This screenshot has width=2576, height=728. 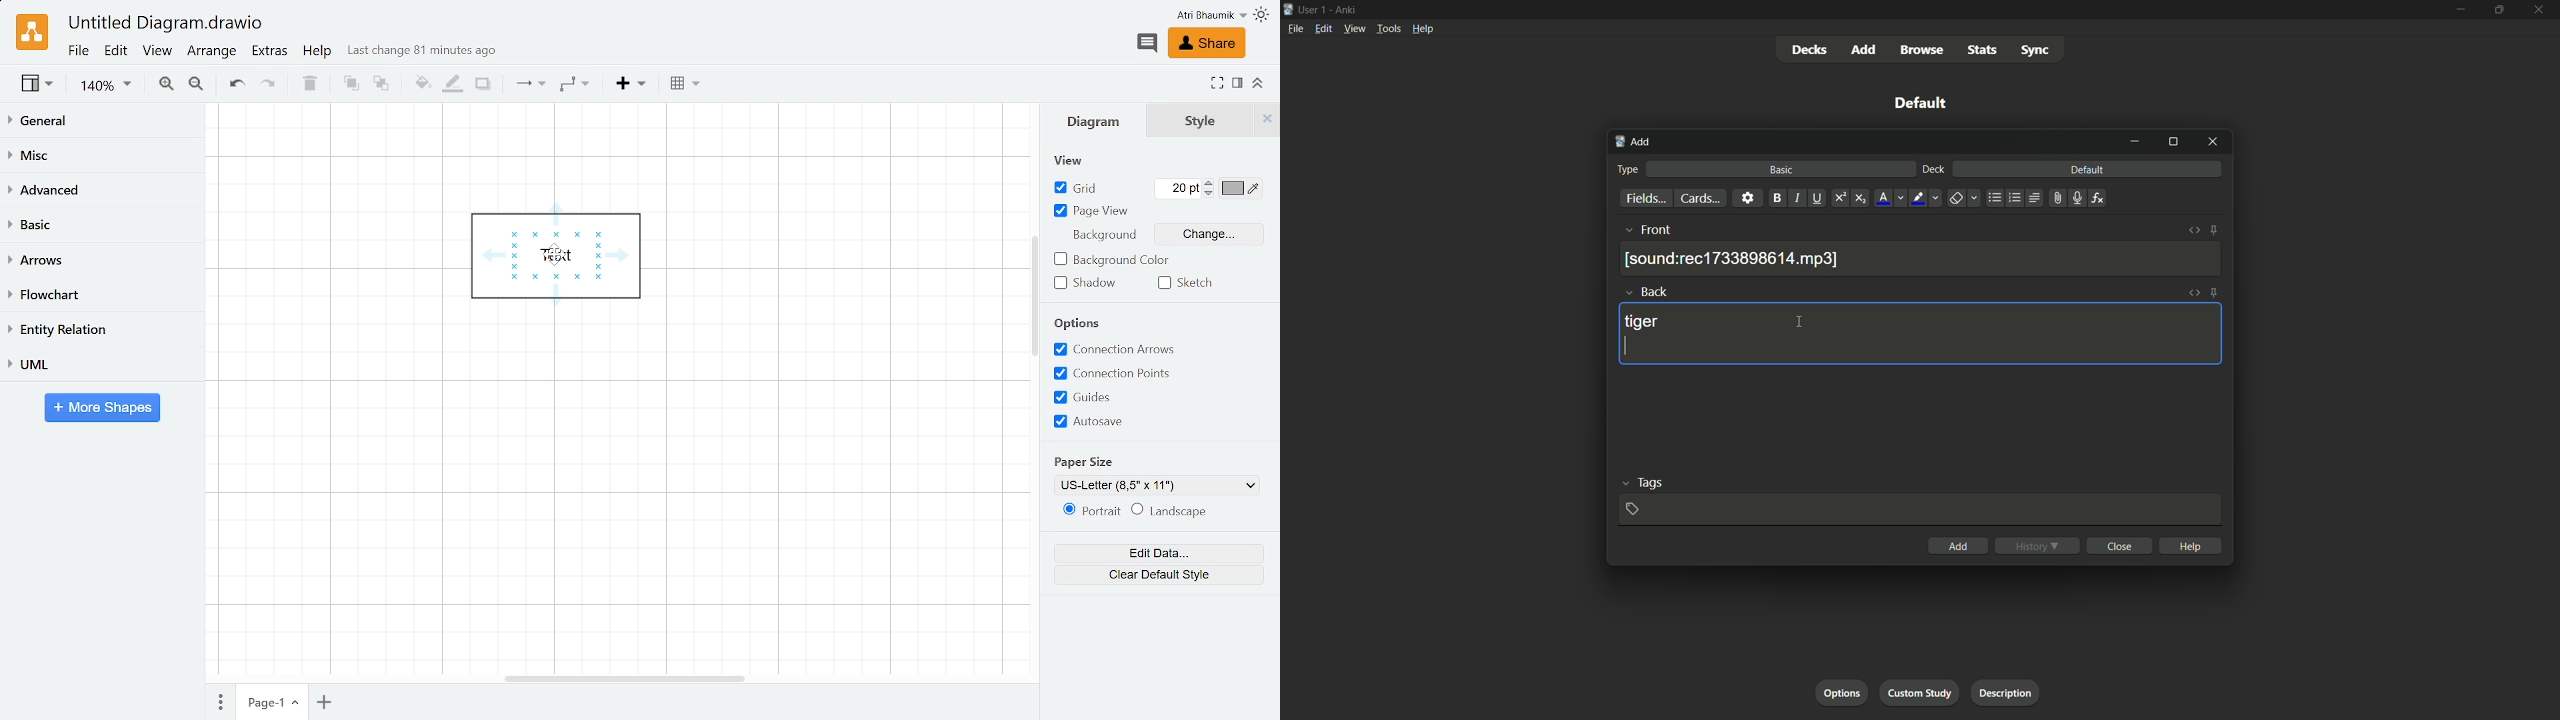 I want to click on More shapes, so click(x=102, y=409).